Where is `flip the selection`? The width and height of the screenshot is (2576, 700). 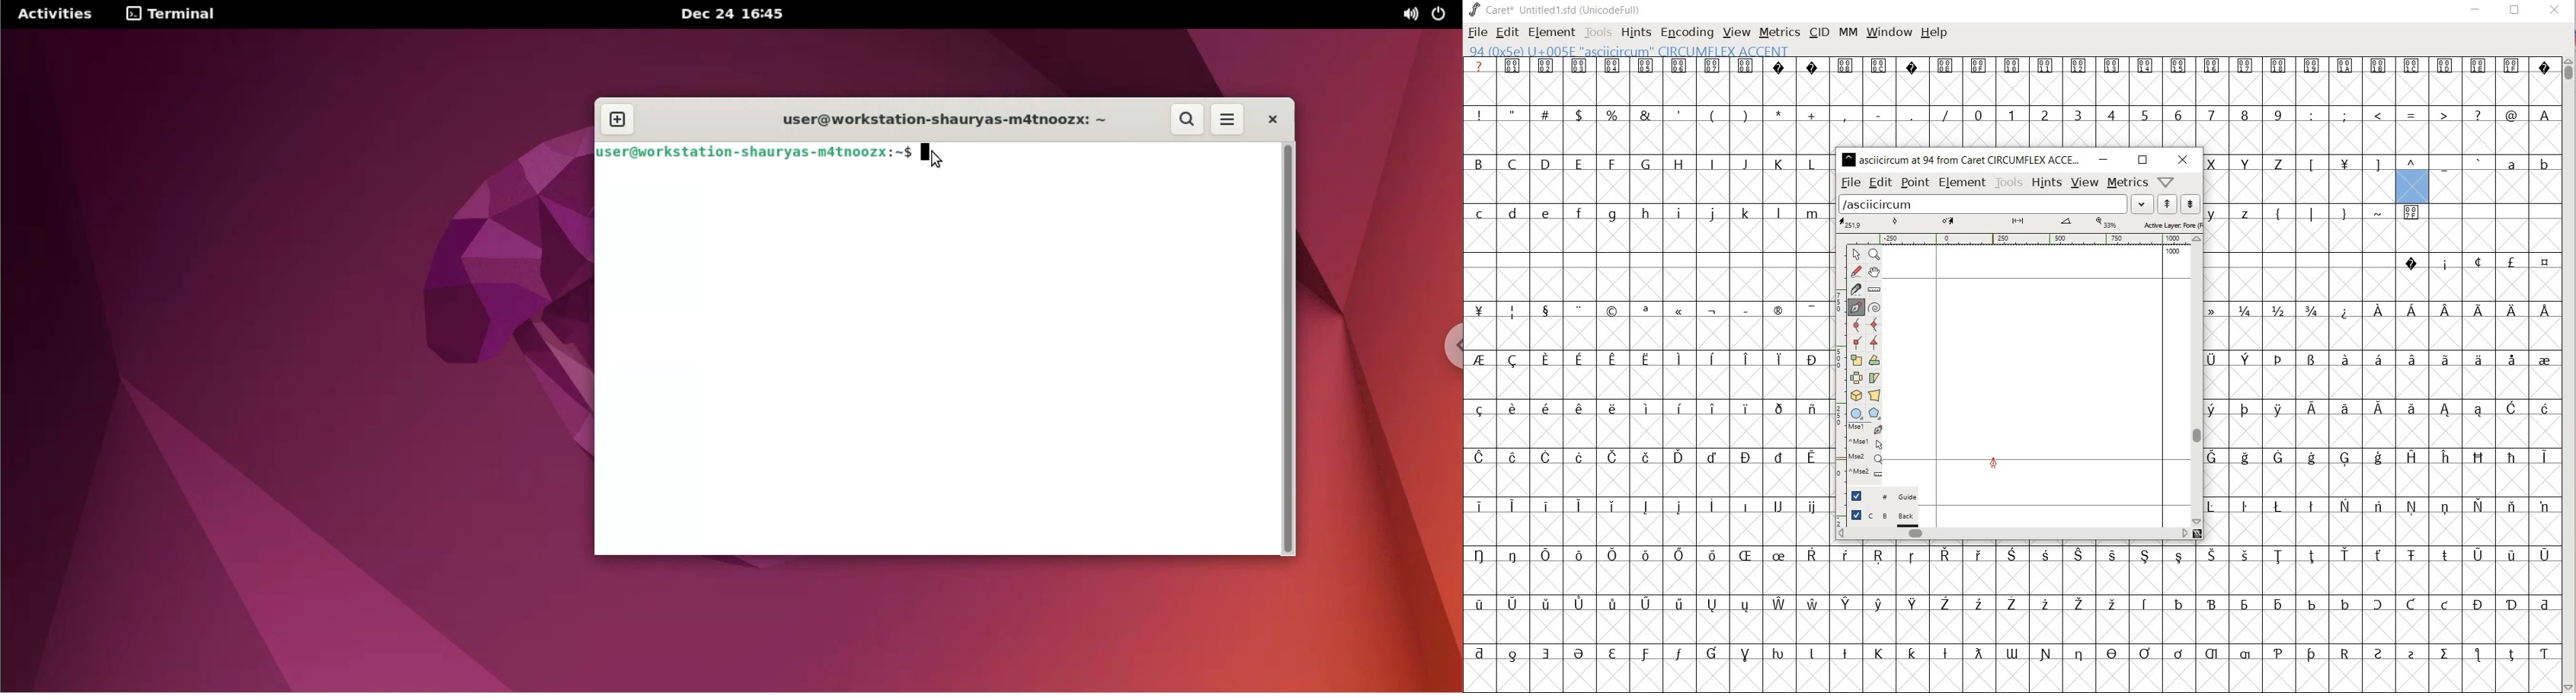
flip the selection is located at coordinates (1856, 378).